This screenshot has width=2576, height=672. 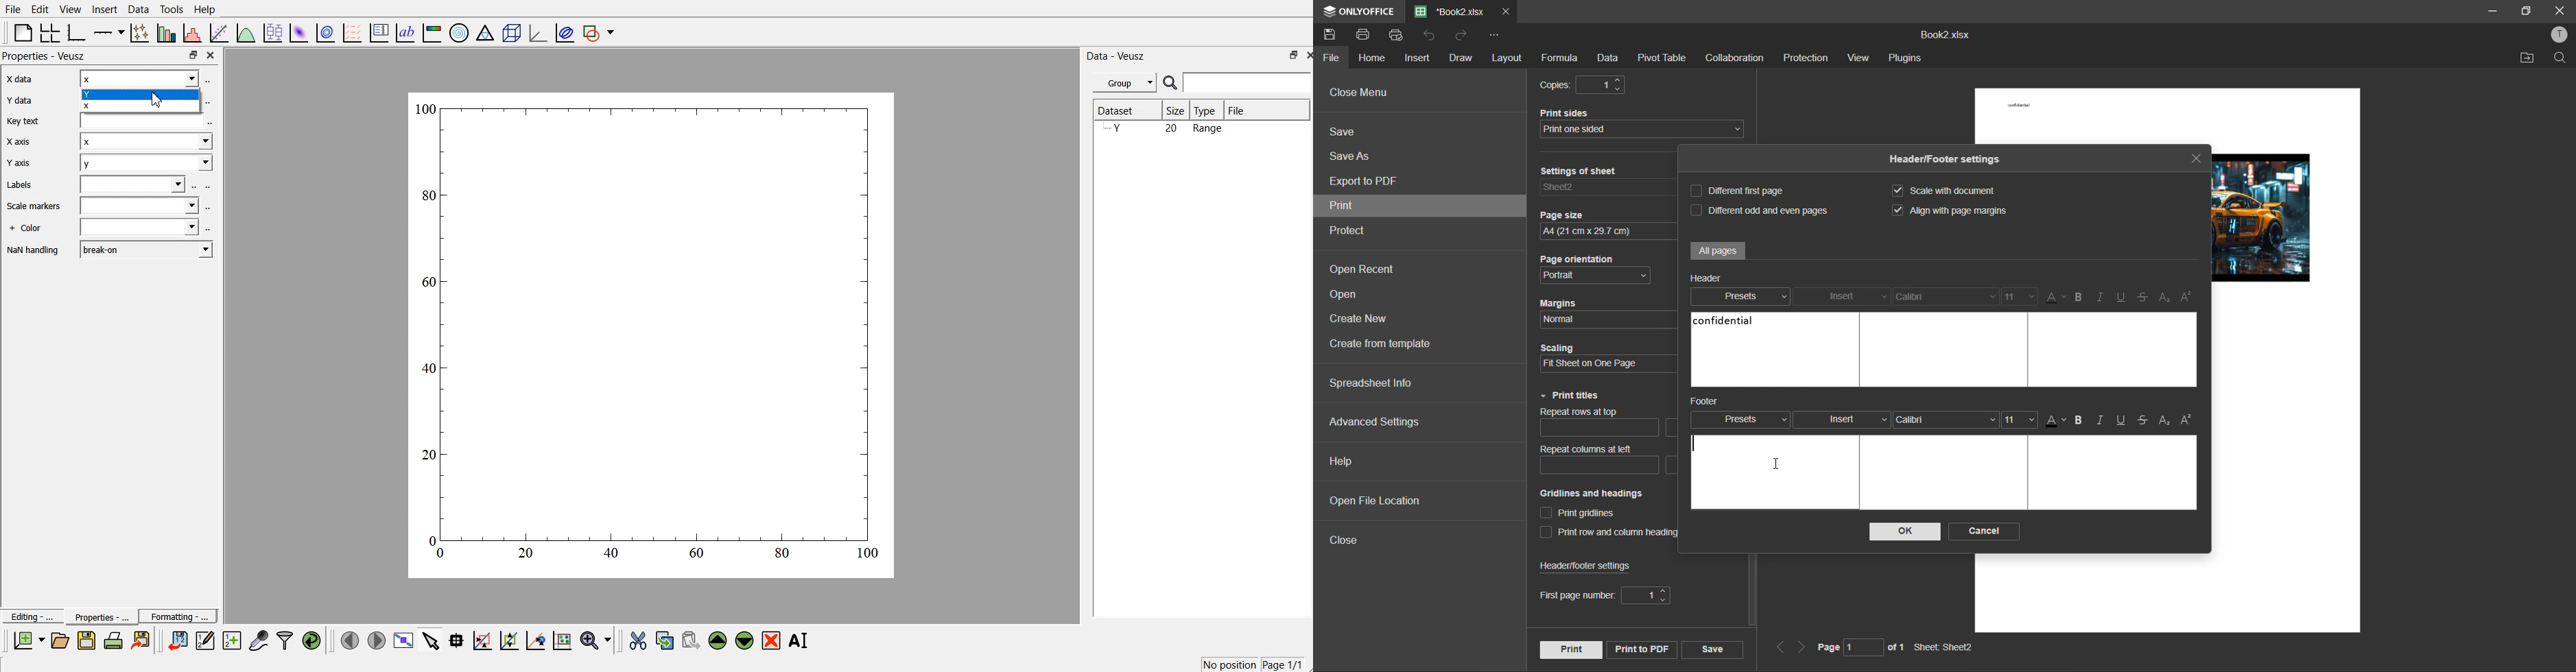 What do you see at coordinates (1718, 252) in the screenshot?
I see `All pages` at bounding box center [1718, 252].